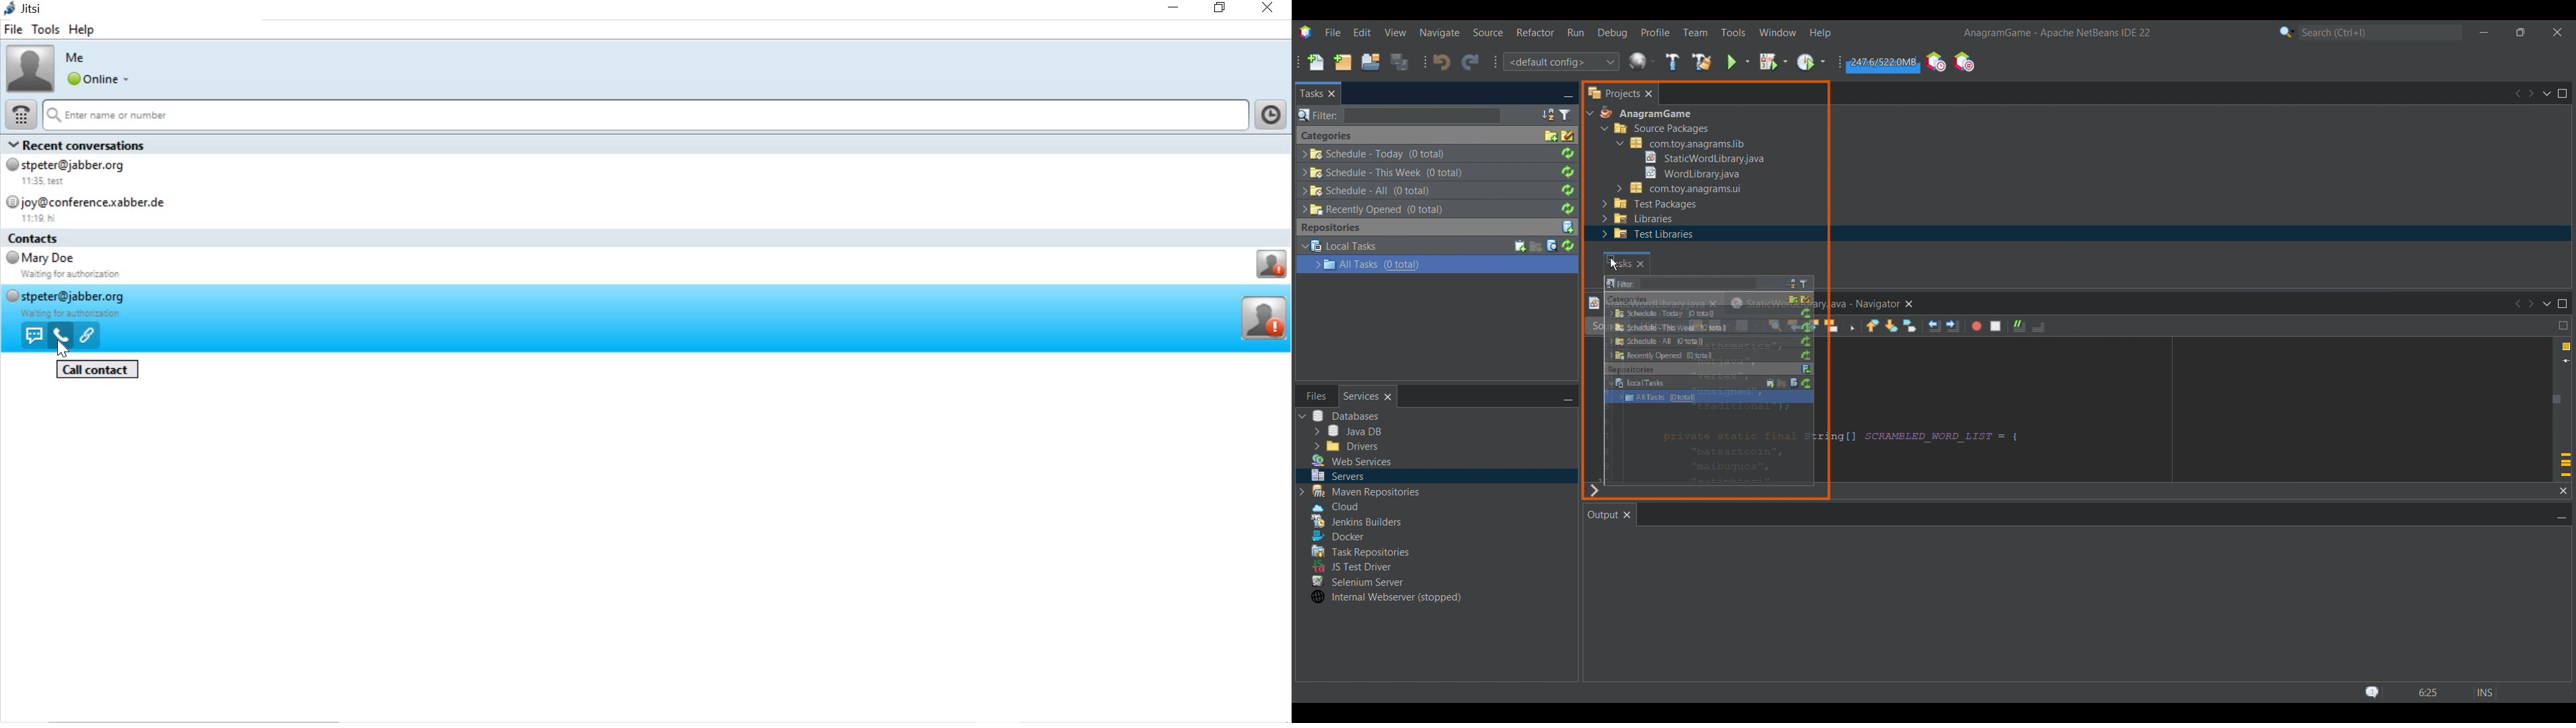 The width and height of the screenshot is (2576, 728). I want to click on dial pad, so click(21, 113).